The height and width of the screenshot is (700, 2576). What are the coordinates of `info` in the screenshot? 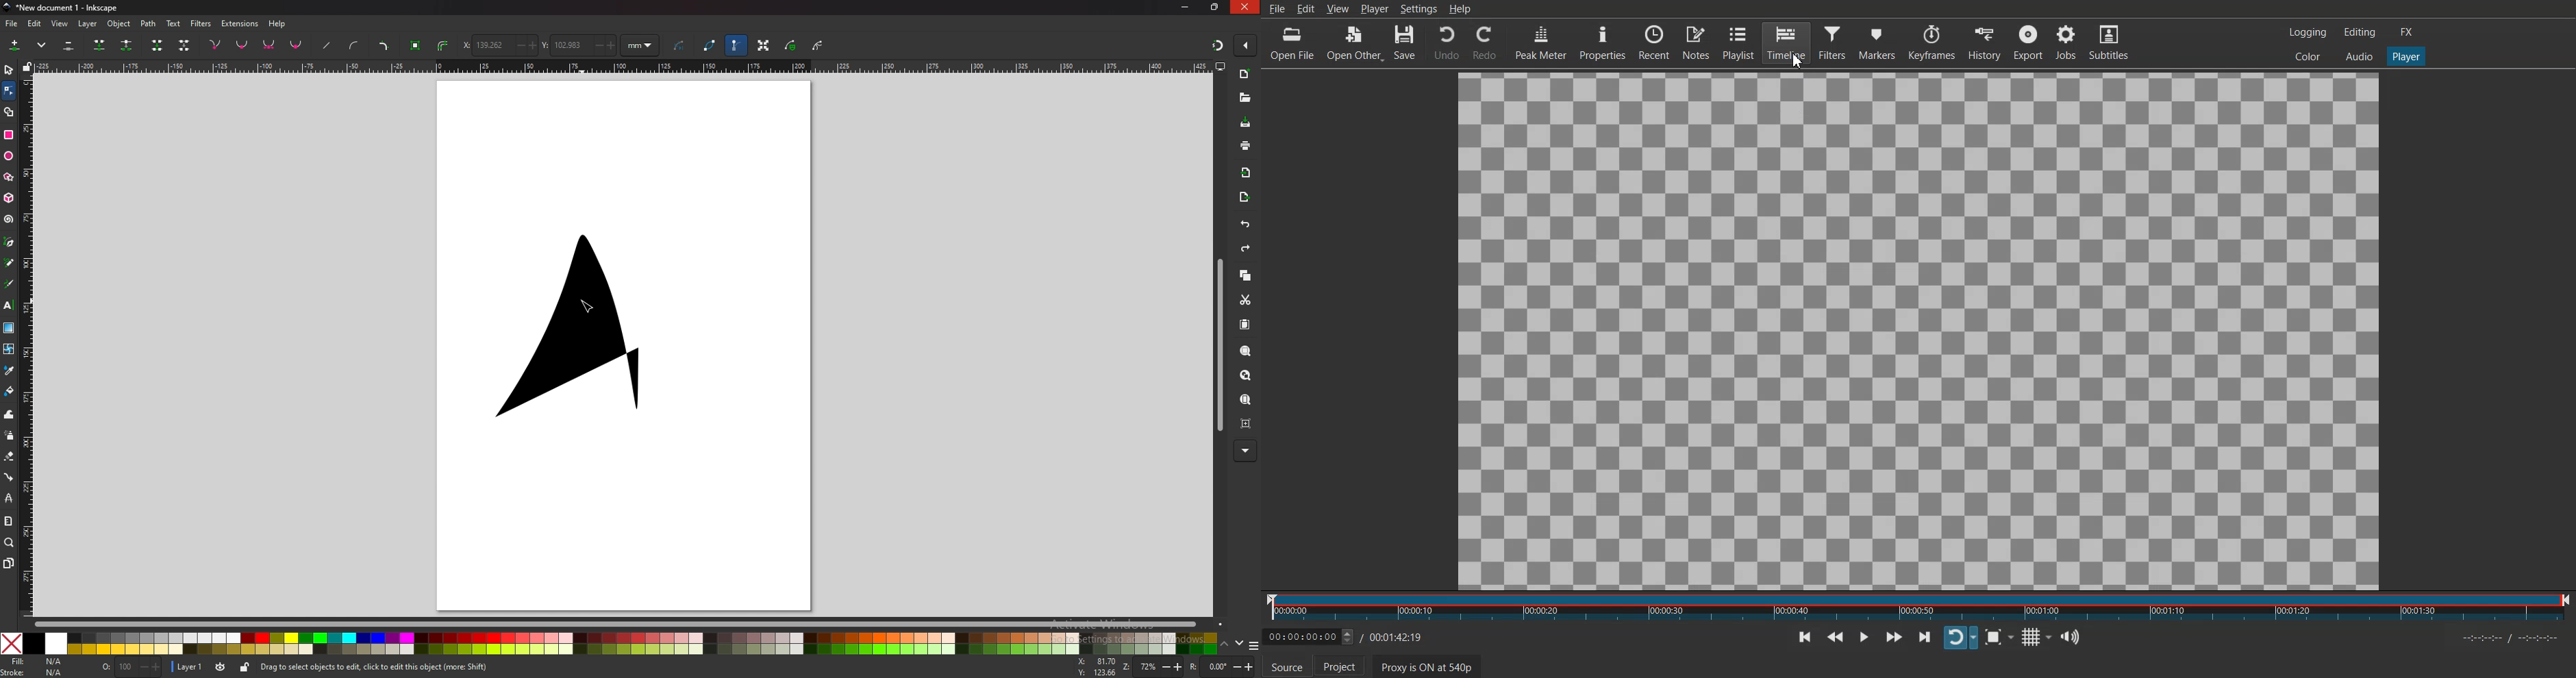 It's located at (446, 667).